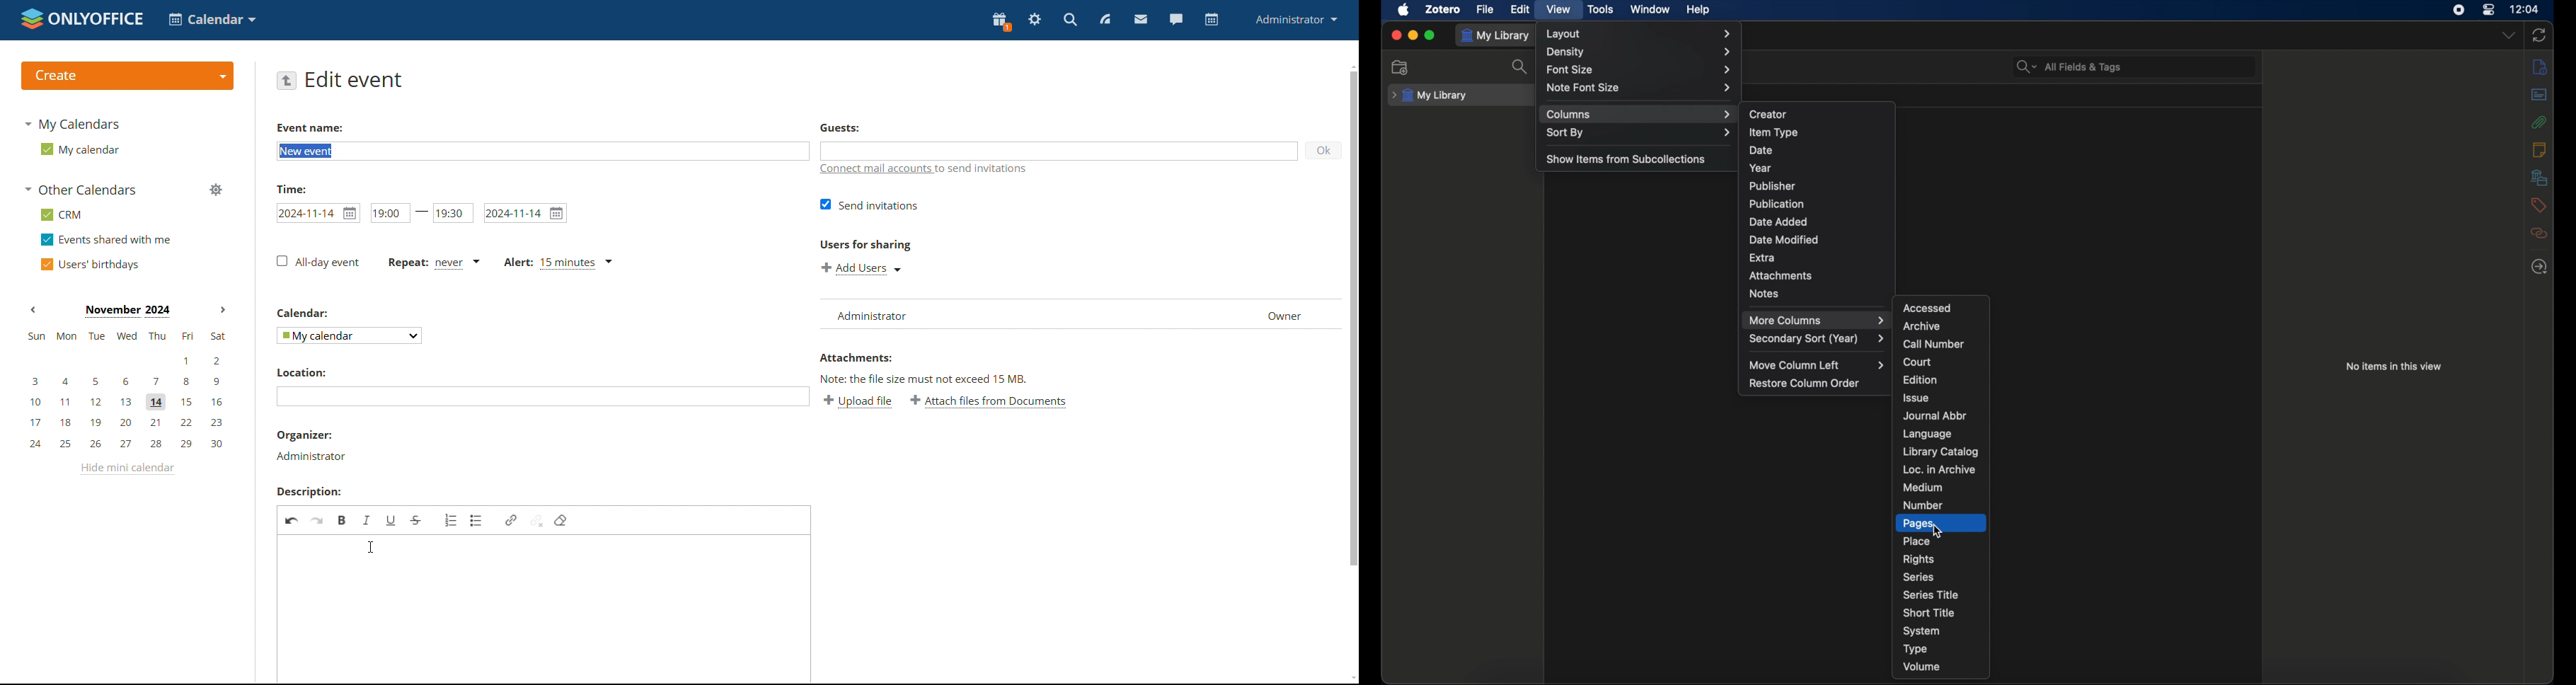 The image size is (2576, 700). Describe the element at coordinates (545, 610) in the screenshot. I see `edit description` at that location.